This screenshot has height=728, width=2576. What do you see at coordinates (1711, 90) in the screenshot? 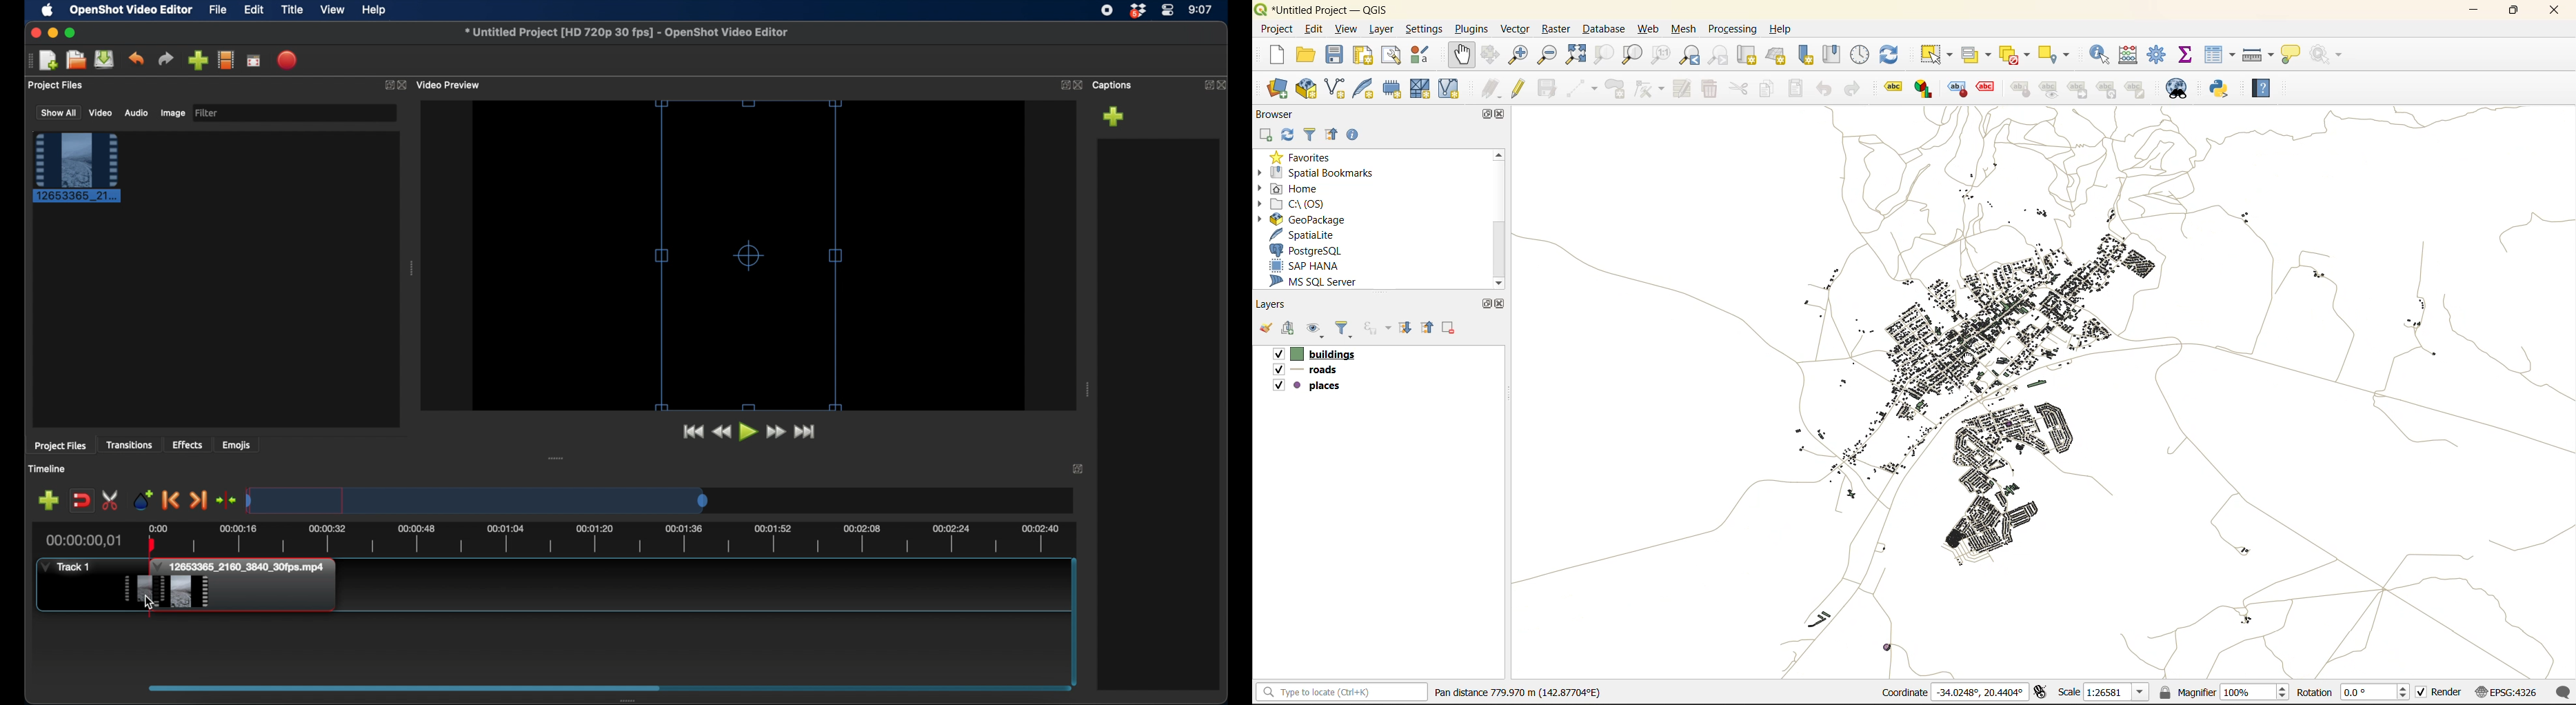
I see `delete` at bounding box center [1711, 90].